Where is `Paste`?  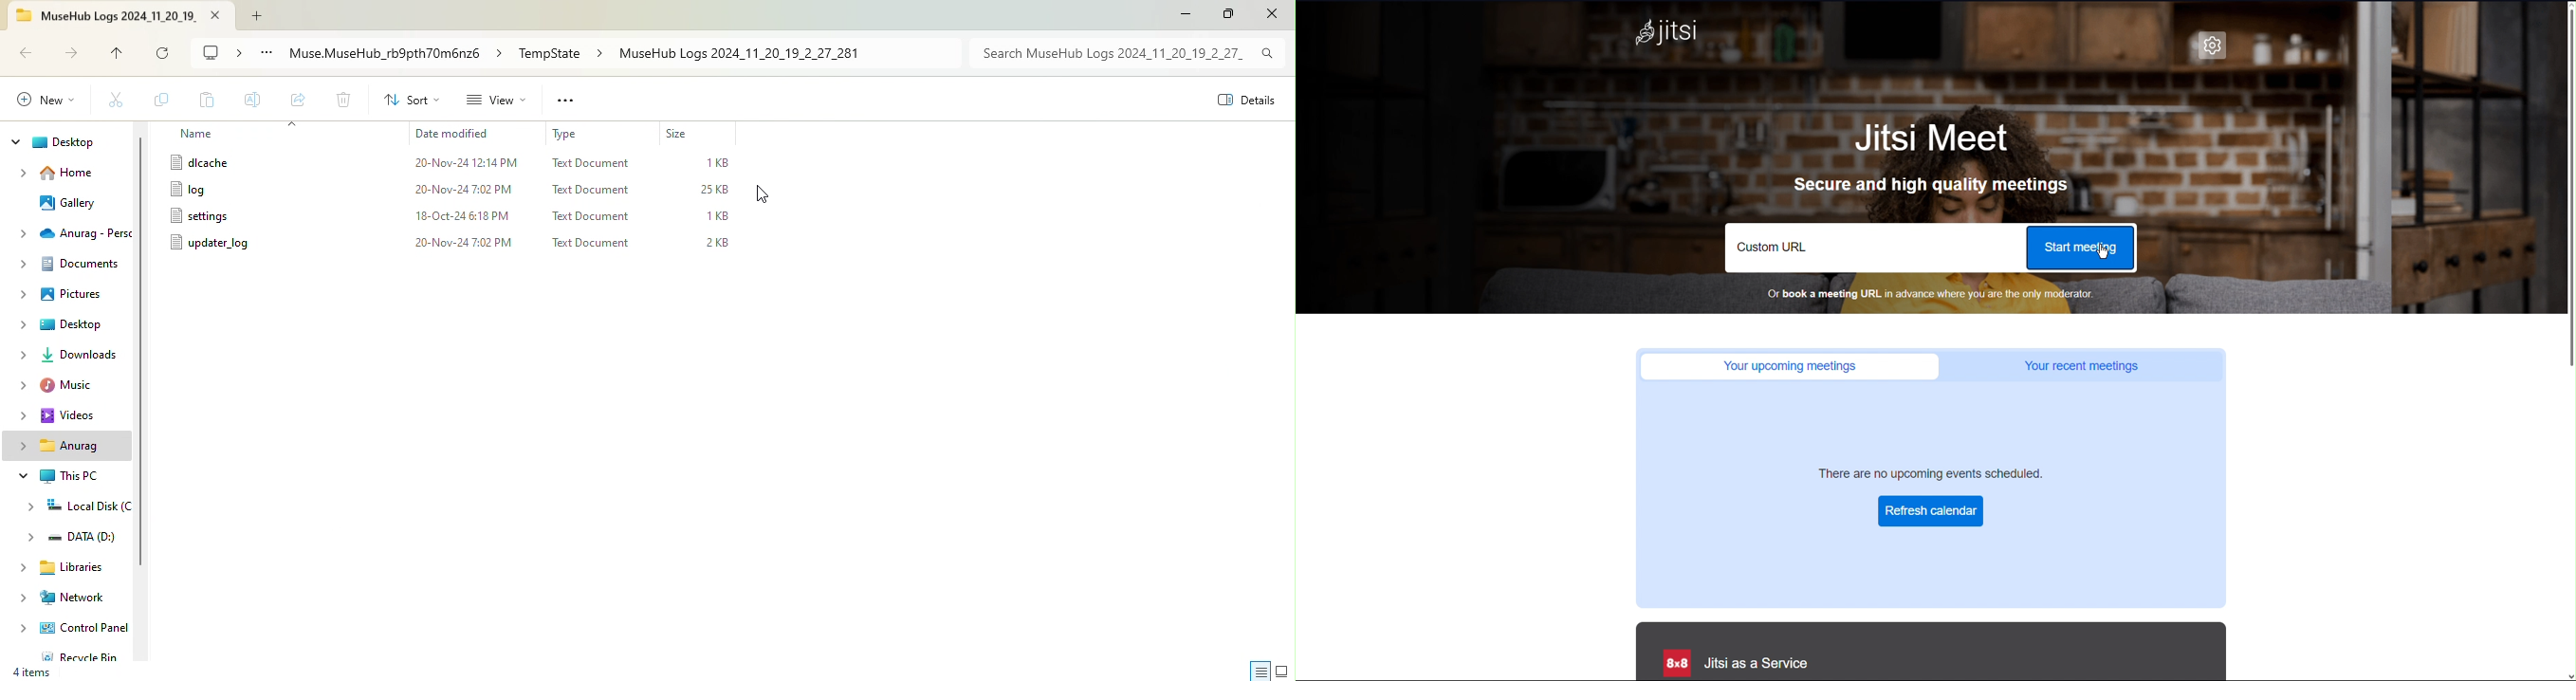
Paste is located at coordinates (209, 102).